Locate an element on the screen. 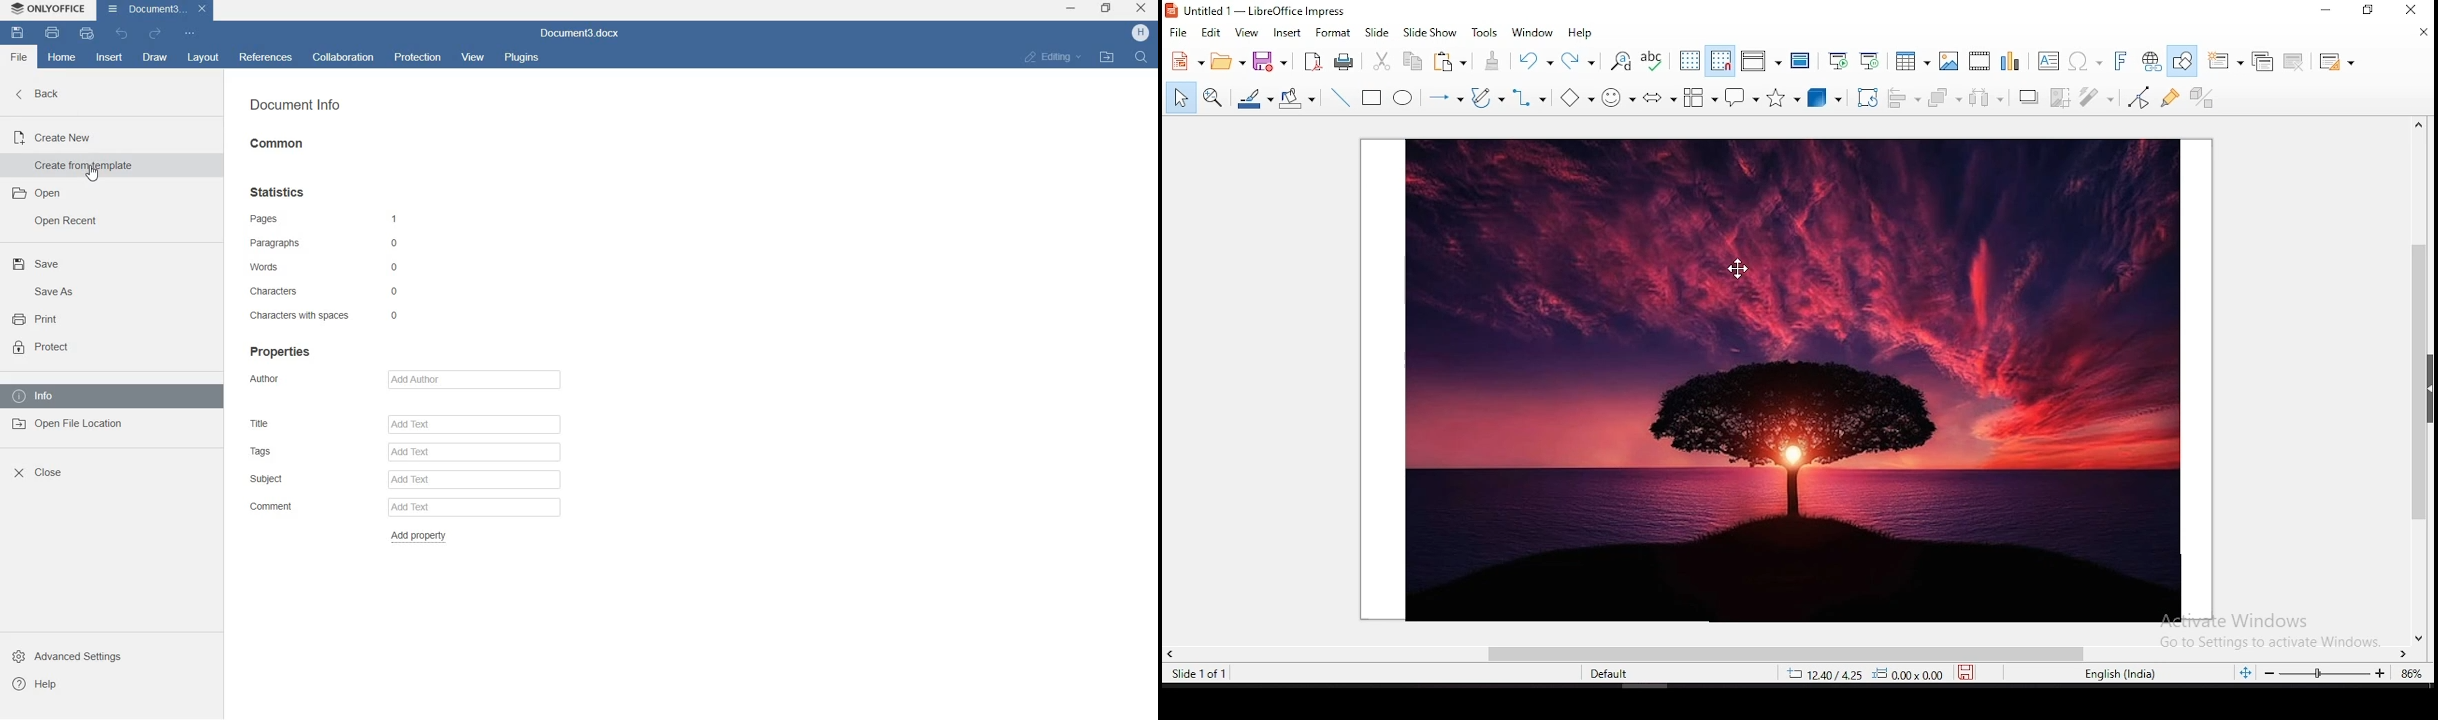 This screenshot has height=728, width=2464. Untitled 1 - LibreOffice Impress is located at coordinates (1258, 11).